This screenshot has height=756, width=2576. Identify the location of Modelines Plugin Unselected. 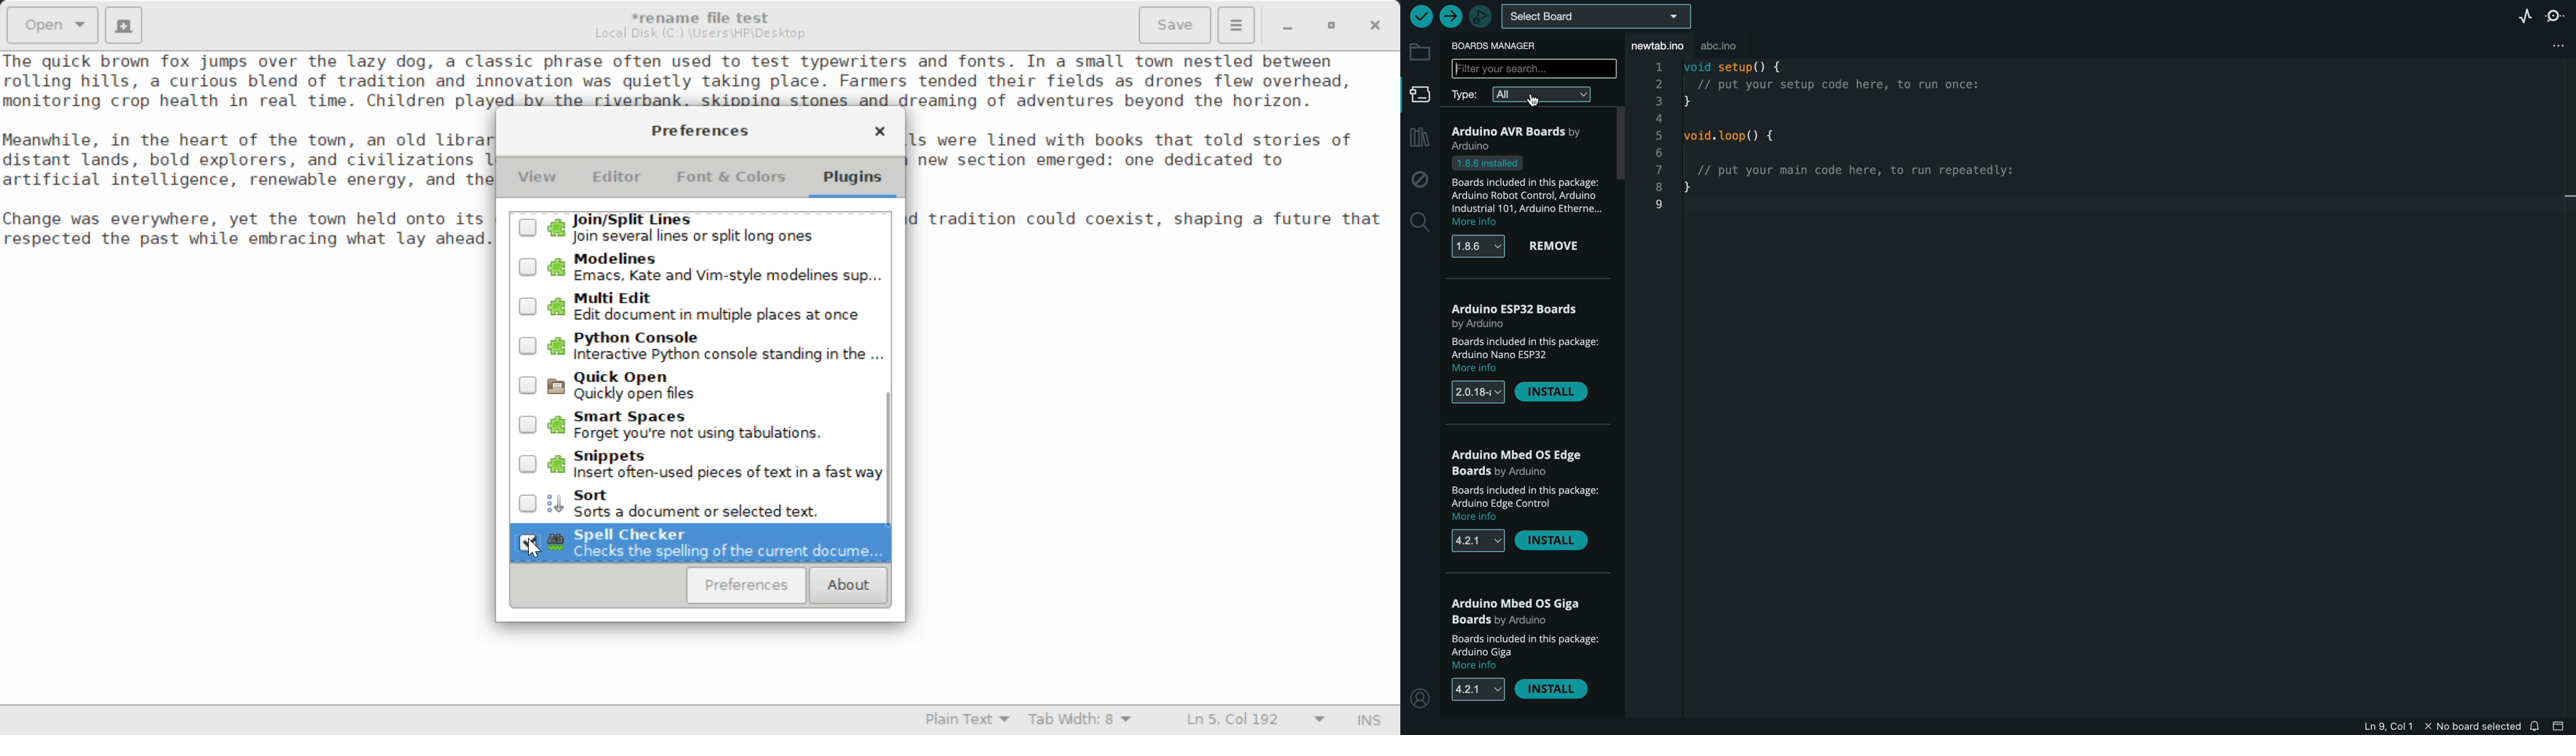
(699, 268).